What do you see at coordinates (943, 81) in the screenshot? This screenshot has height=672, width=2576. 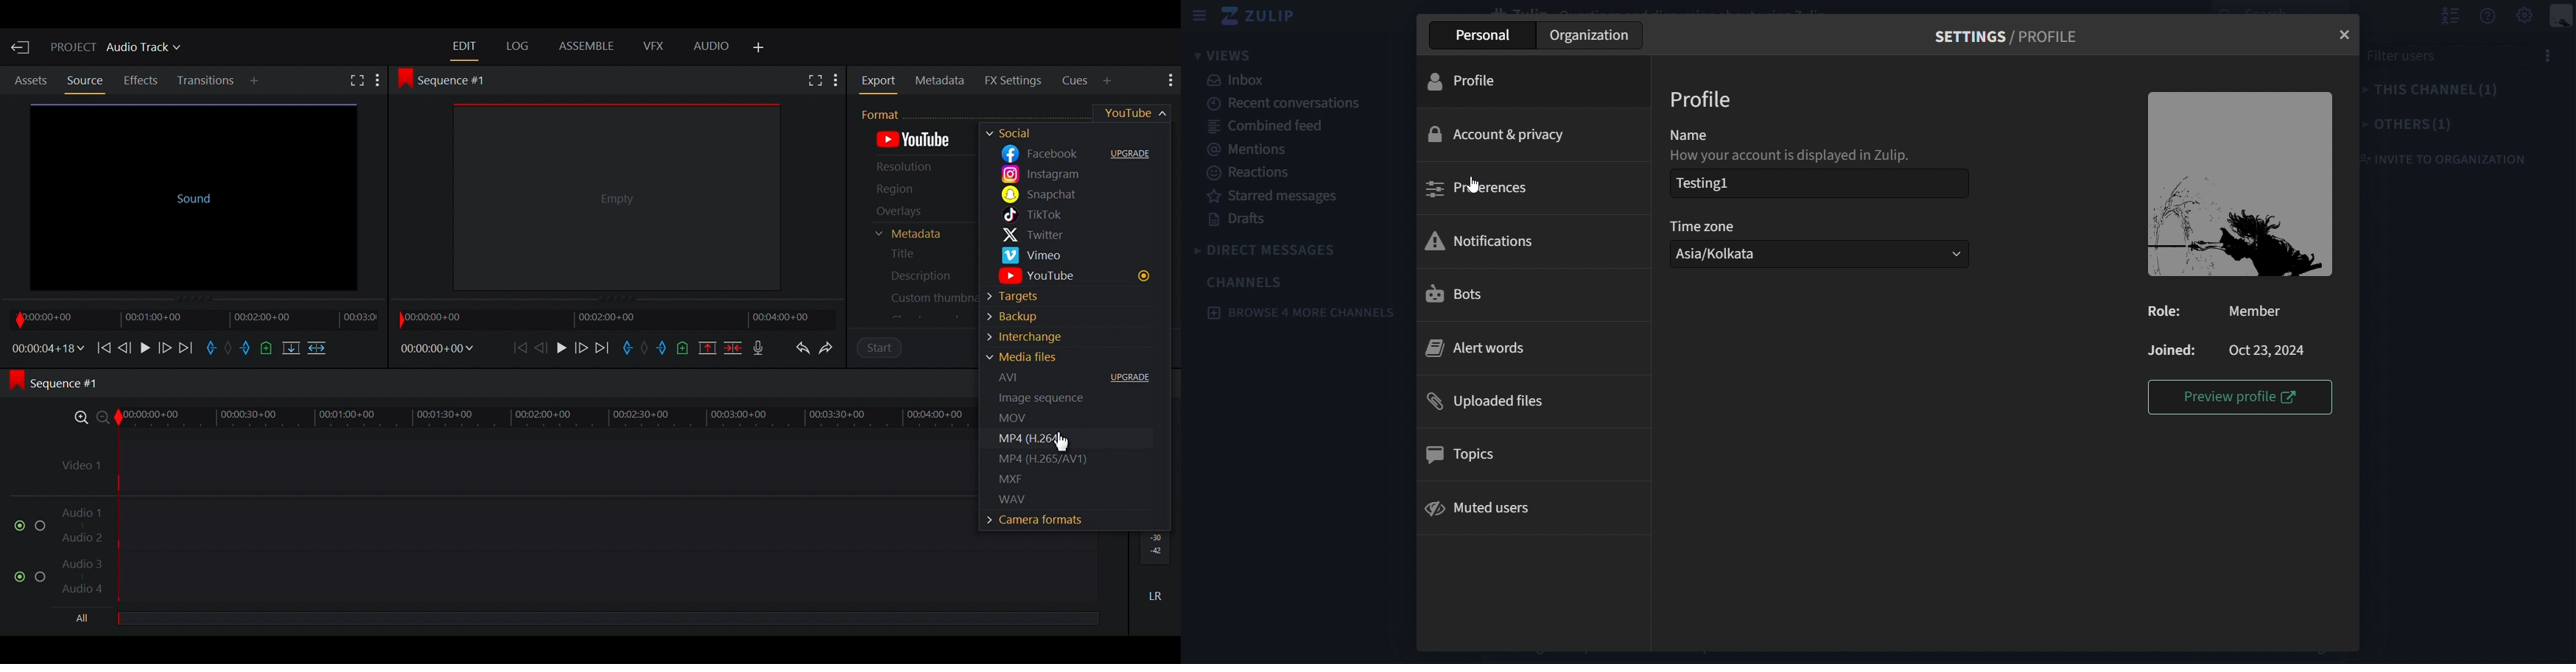 I see `Metadata` at bounding box center [943, 81].